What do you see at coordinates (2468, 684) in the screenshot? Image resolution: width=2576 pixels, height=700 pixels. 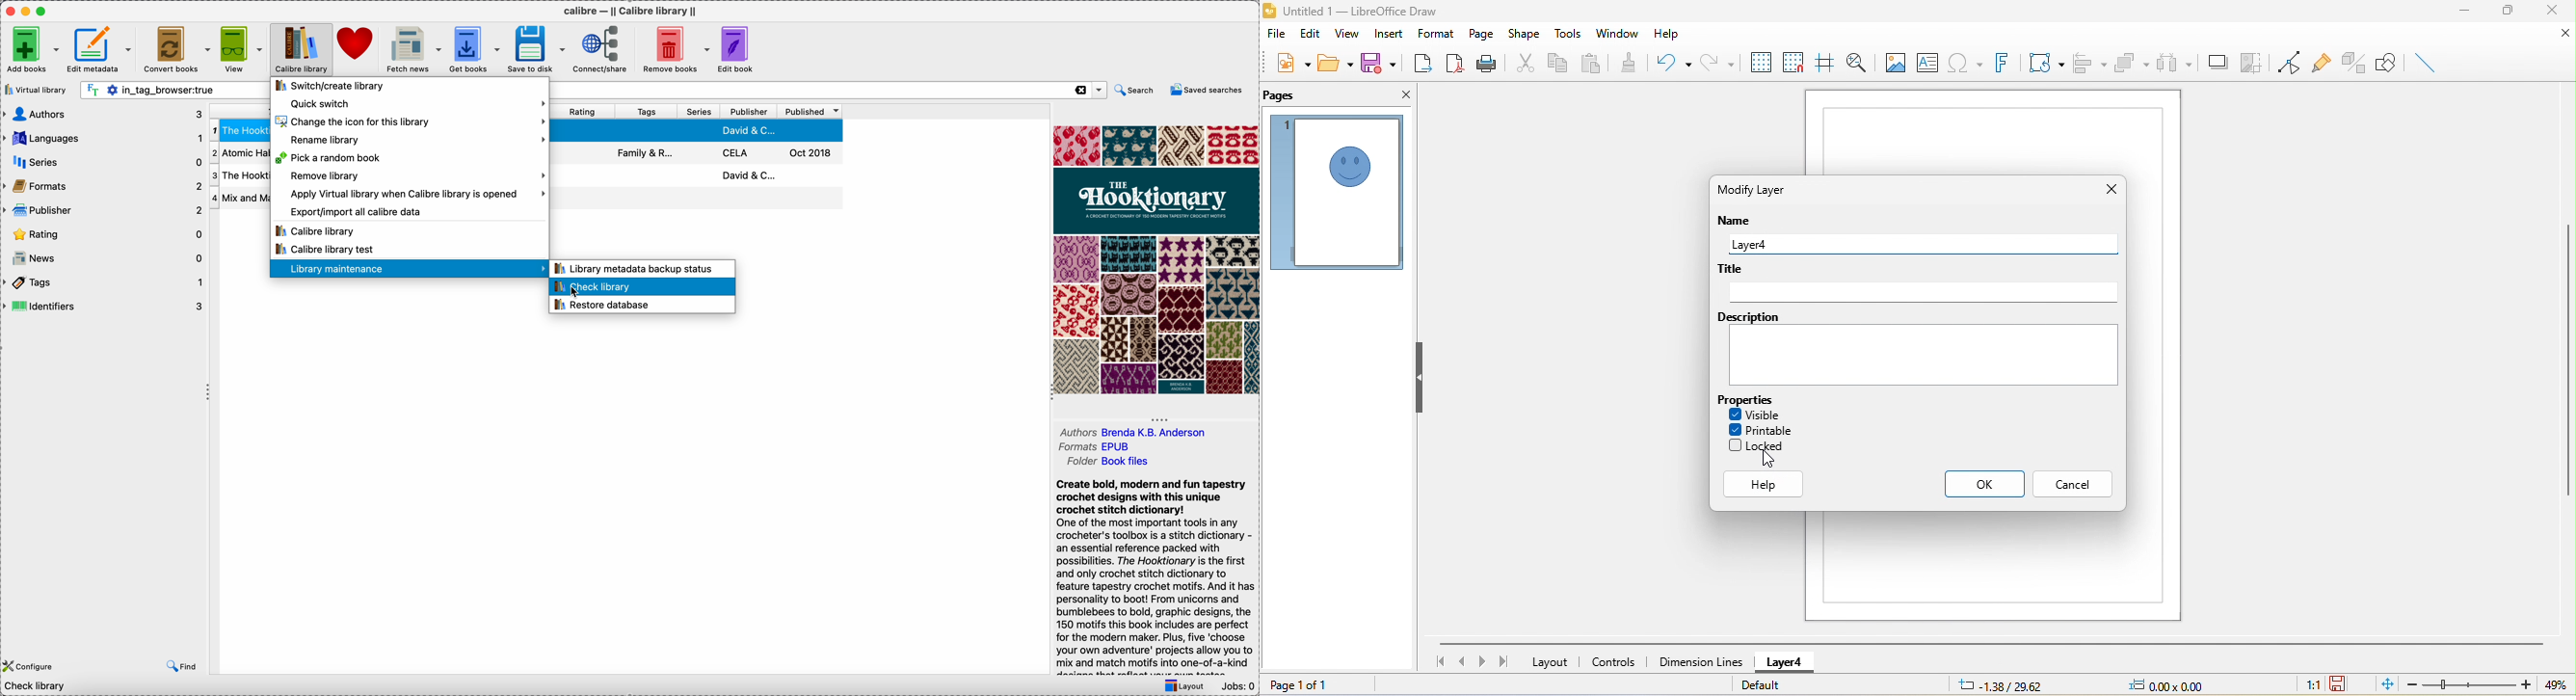 I see `zoom` at bounding box center [2468, 684].